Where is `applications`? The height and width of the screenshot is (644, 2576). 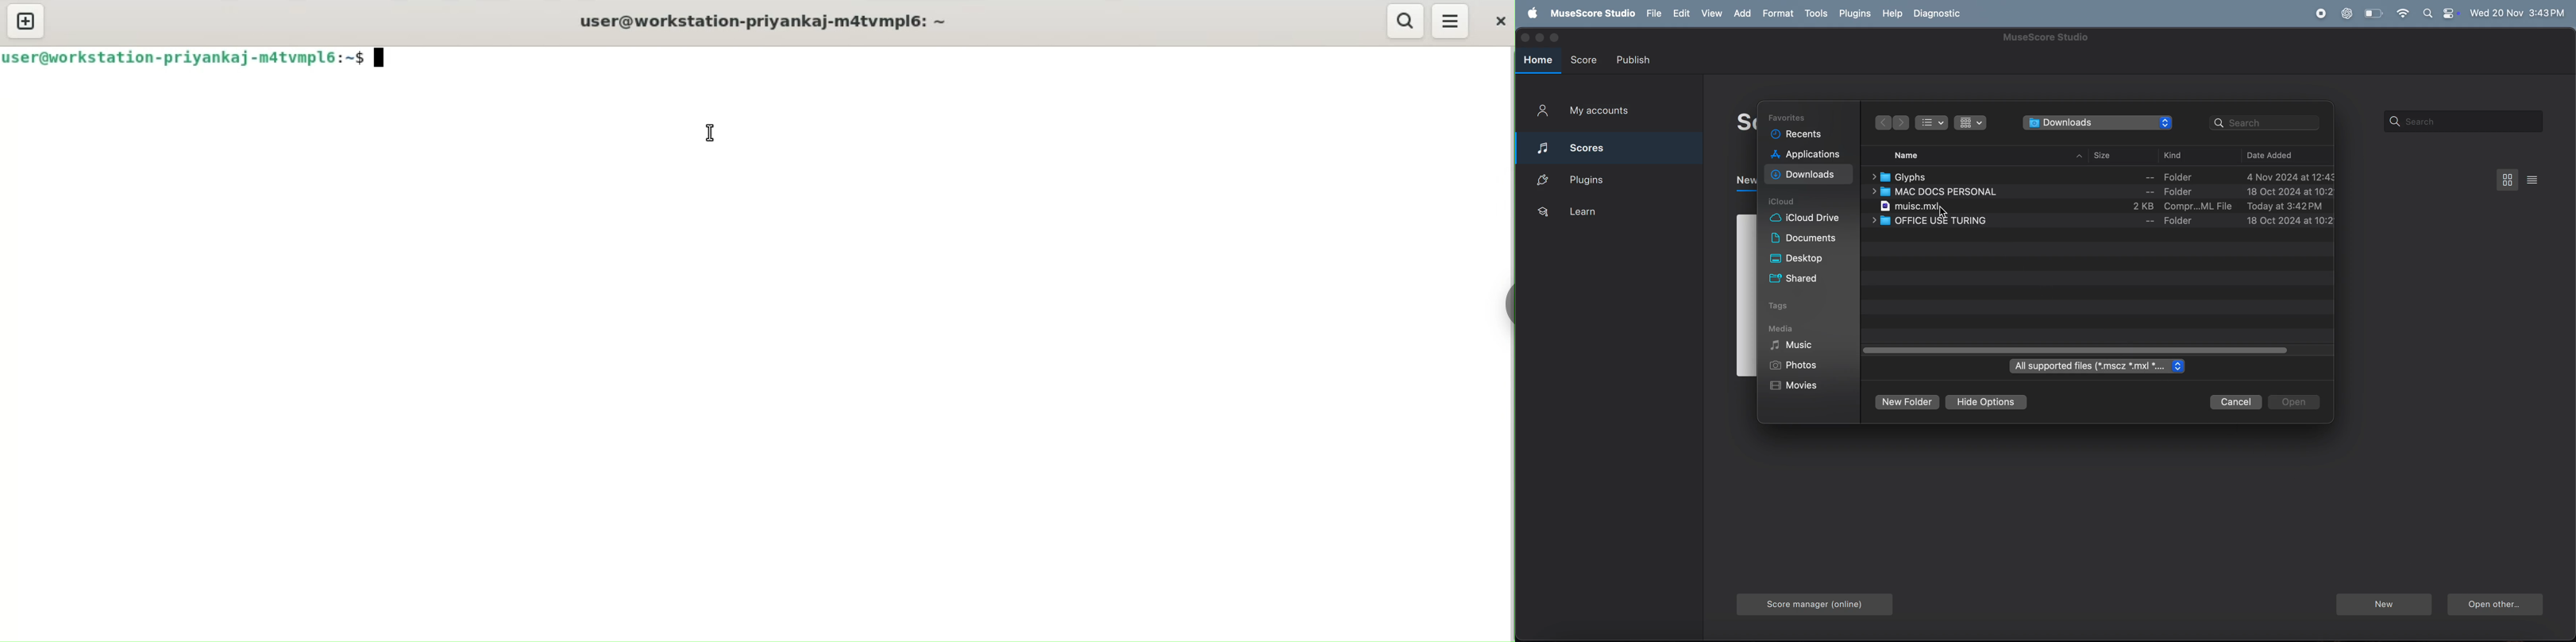
applications is located at coordinates (1806, 155).